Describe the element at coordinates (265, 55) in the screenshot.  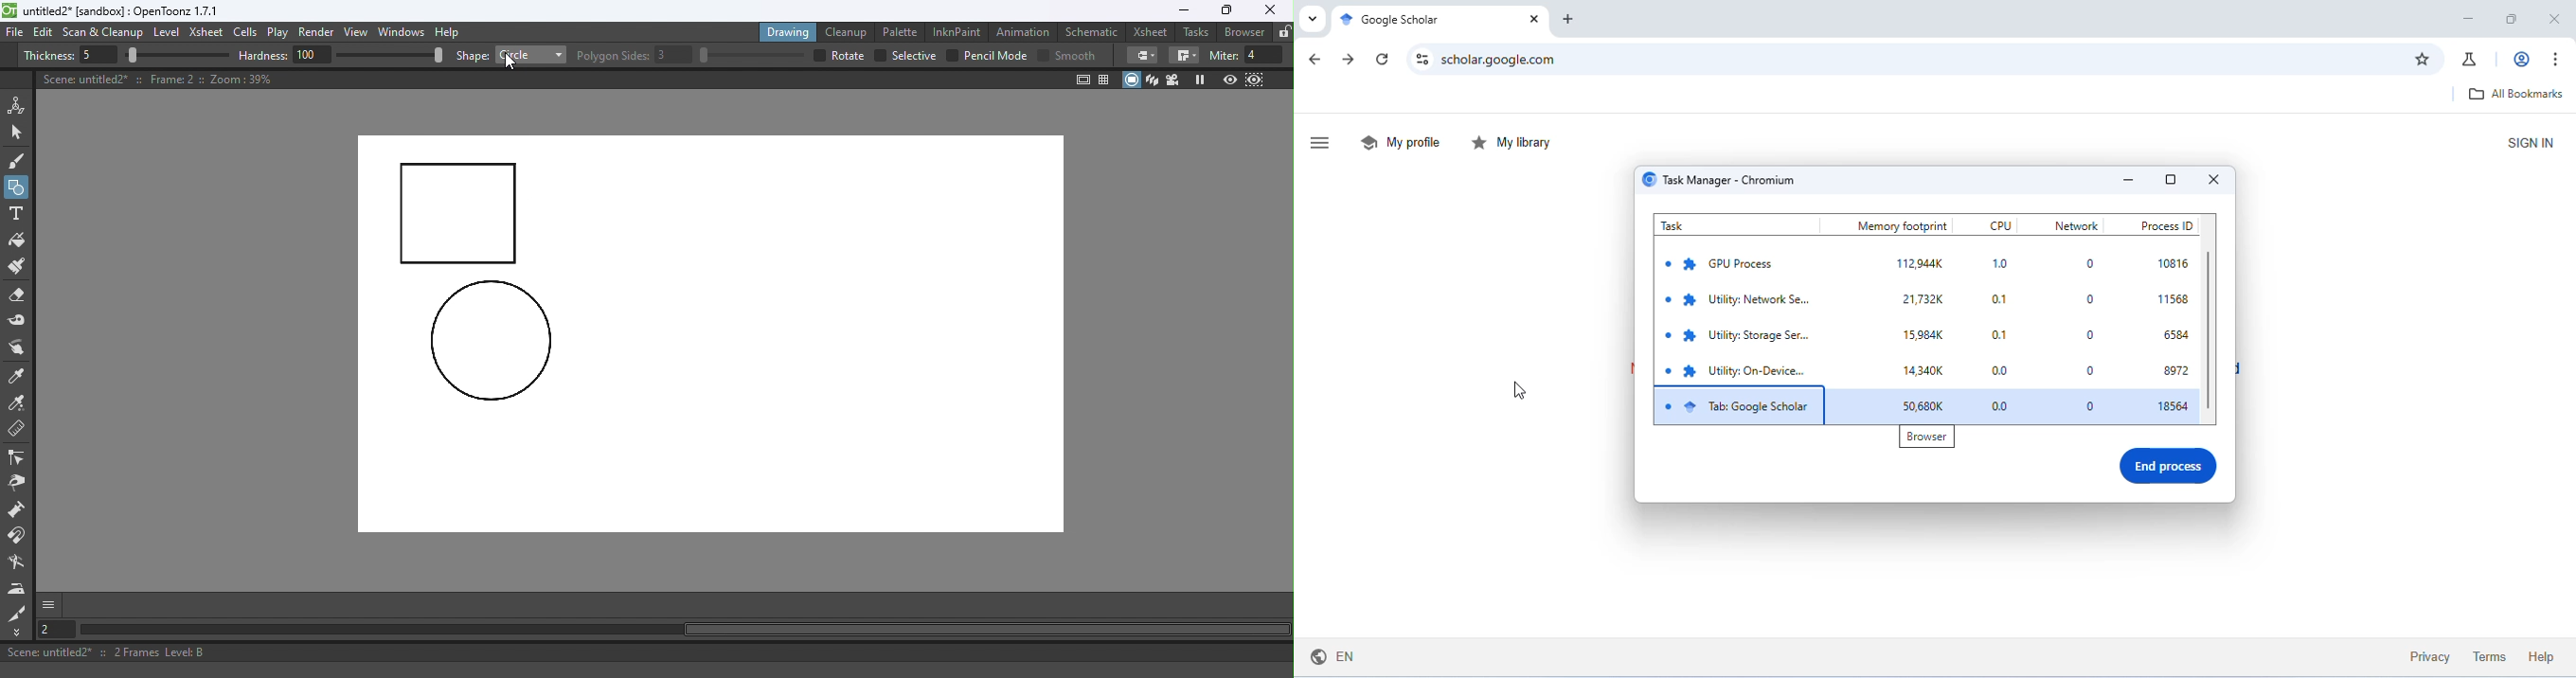
I see `hardness` at that location.